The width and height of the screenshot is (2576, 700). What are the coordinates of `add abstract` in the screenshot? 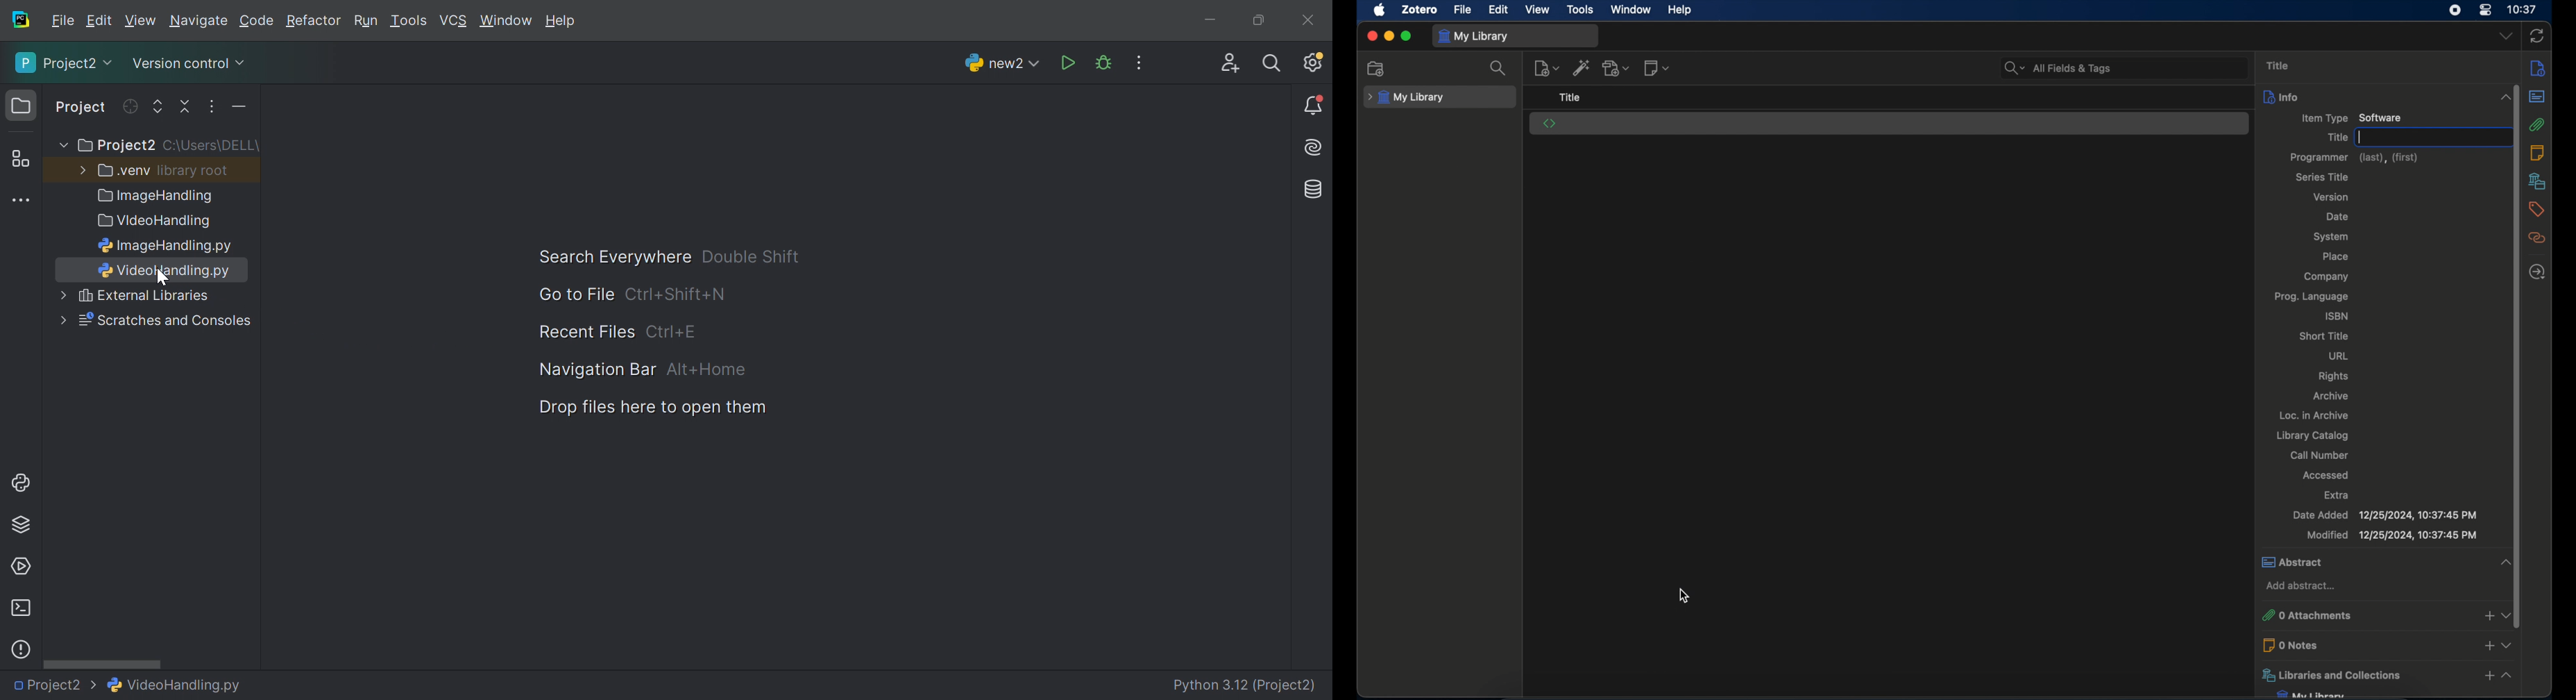 It's located at (2301, 586).